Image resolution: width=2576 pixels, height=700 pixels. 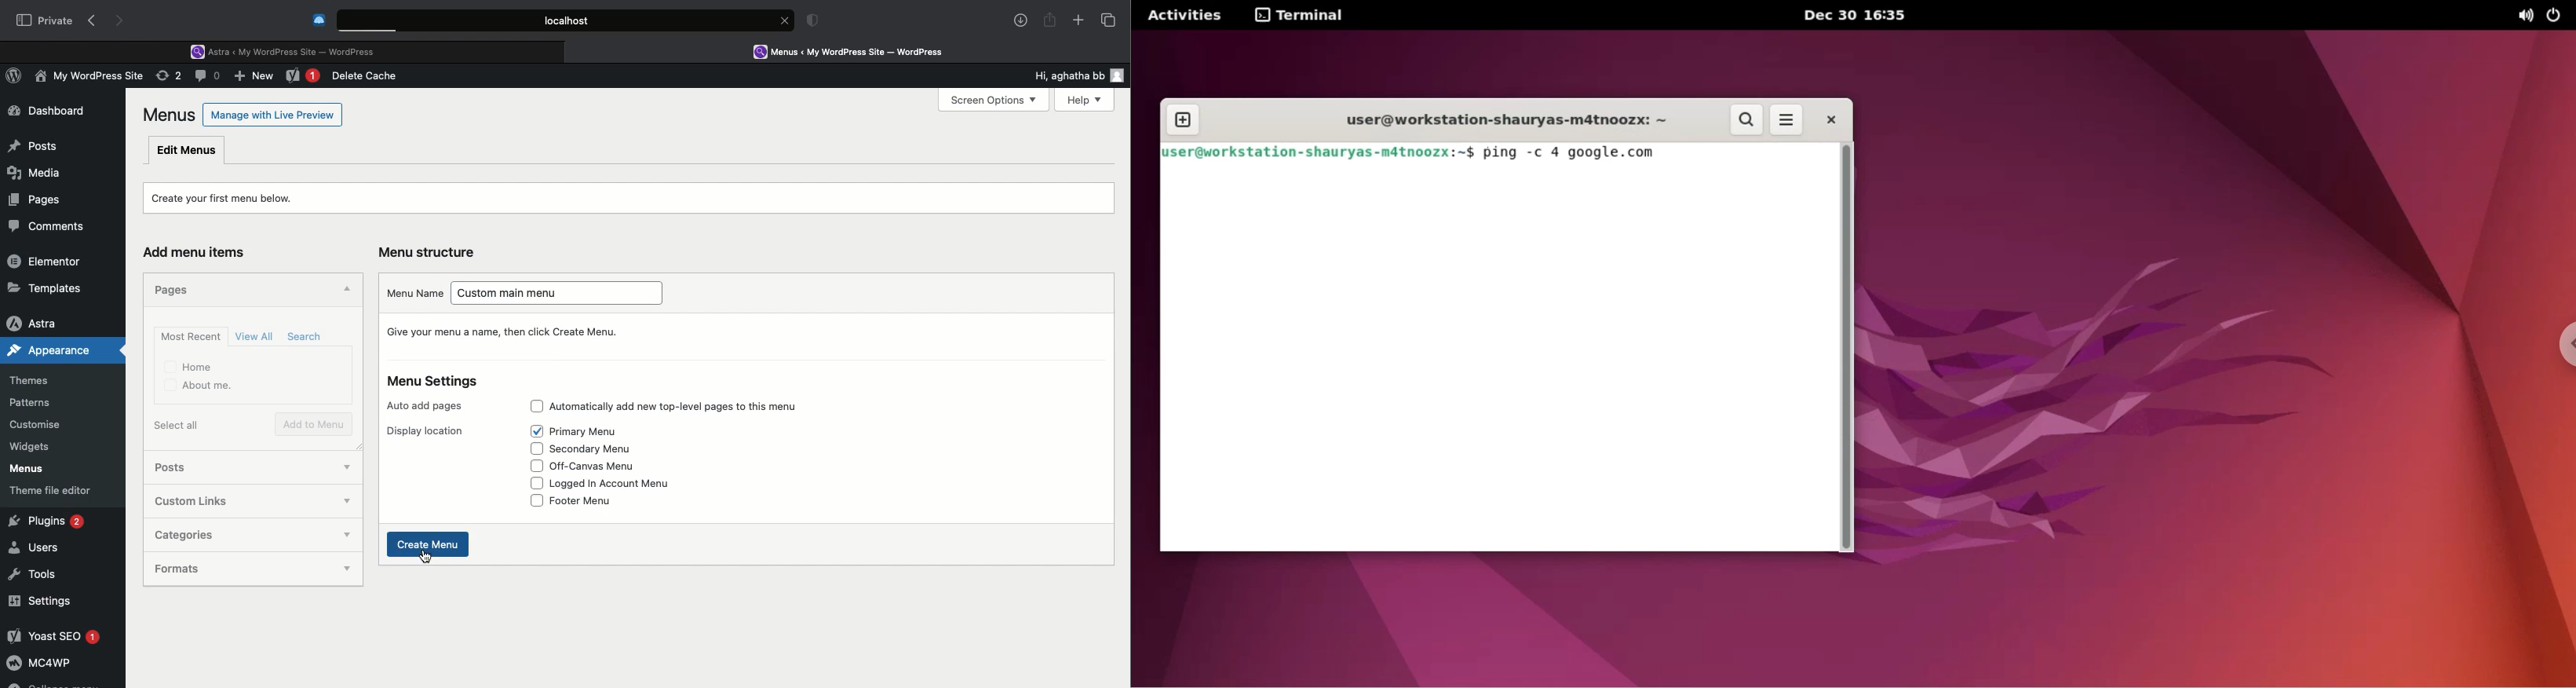 What do you see at coordinates (46, 287) in the screenshot?
I see `Templates` at bounding box center [46, 287].